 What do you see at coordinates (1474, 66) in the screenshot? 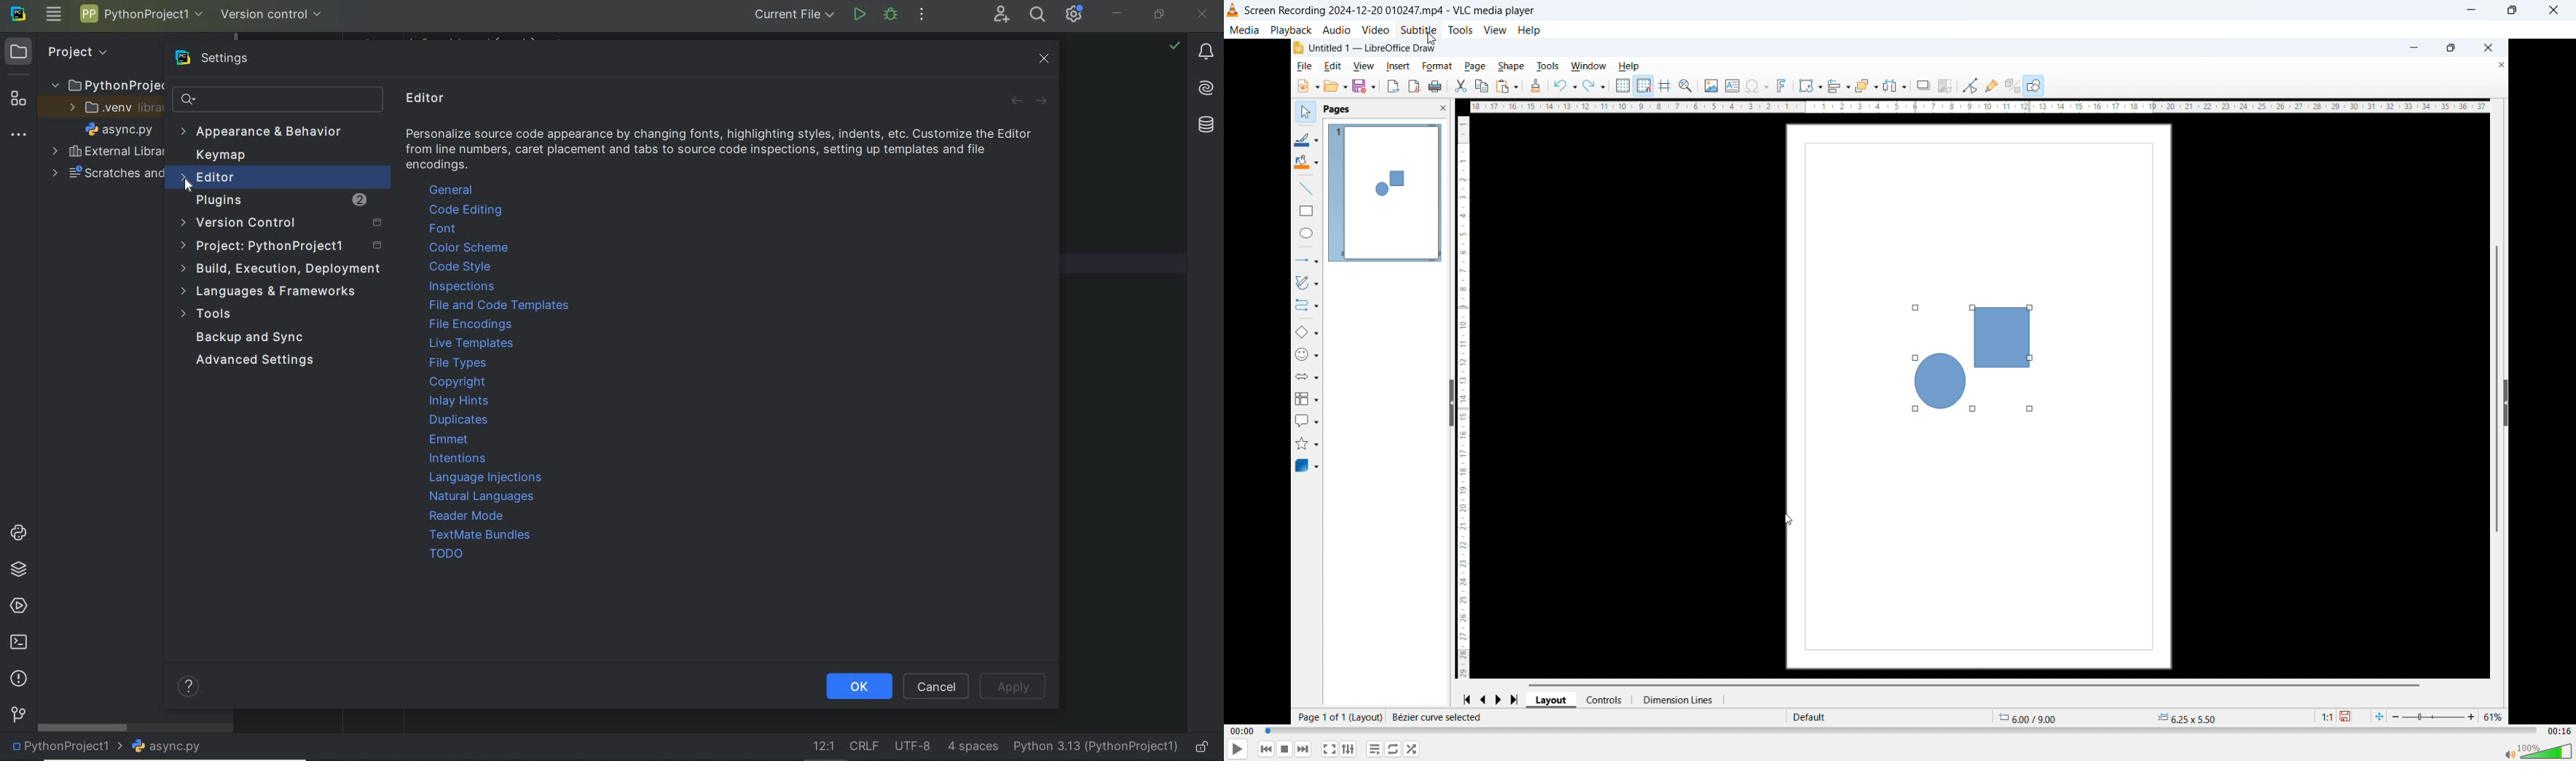
I see `page` at bounding box center [1474, 66].